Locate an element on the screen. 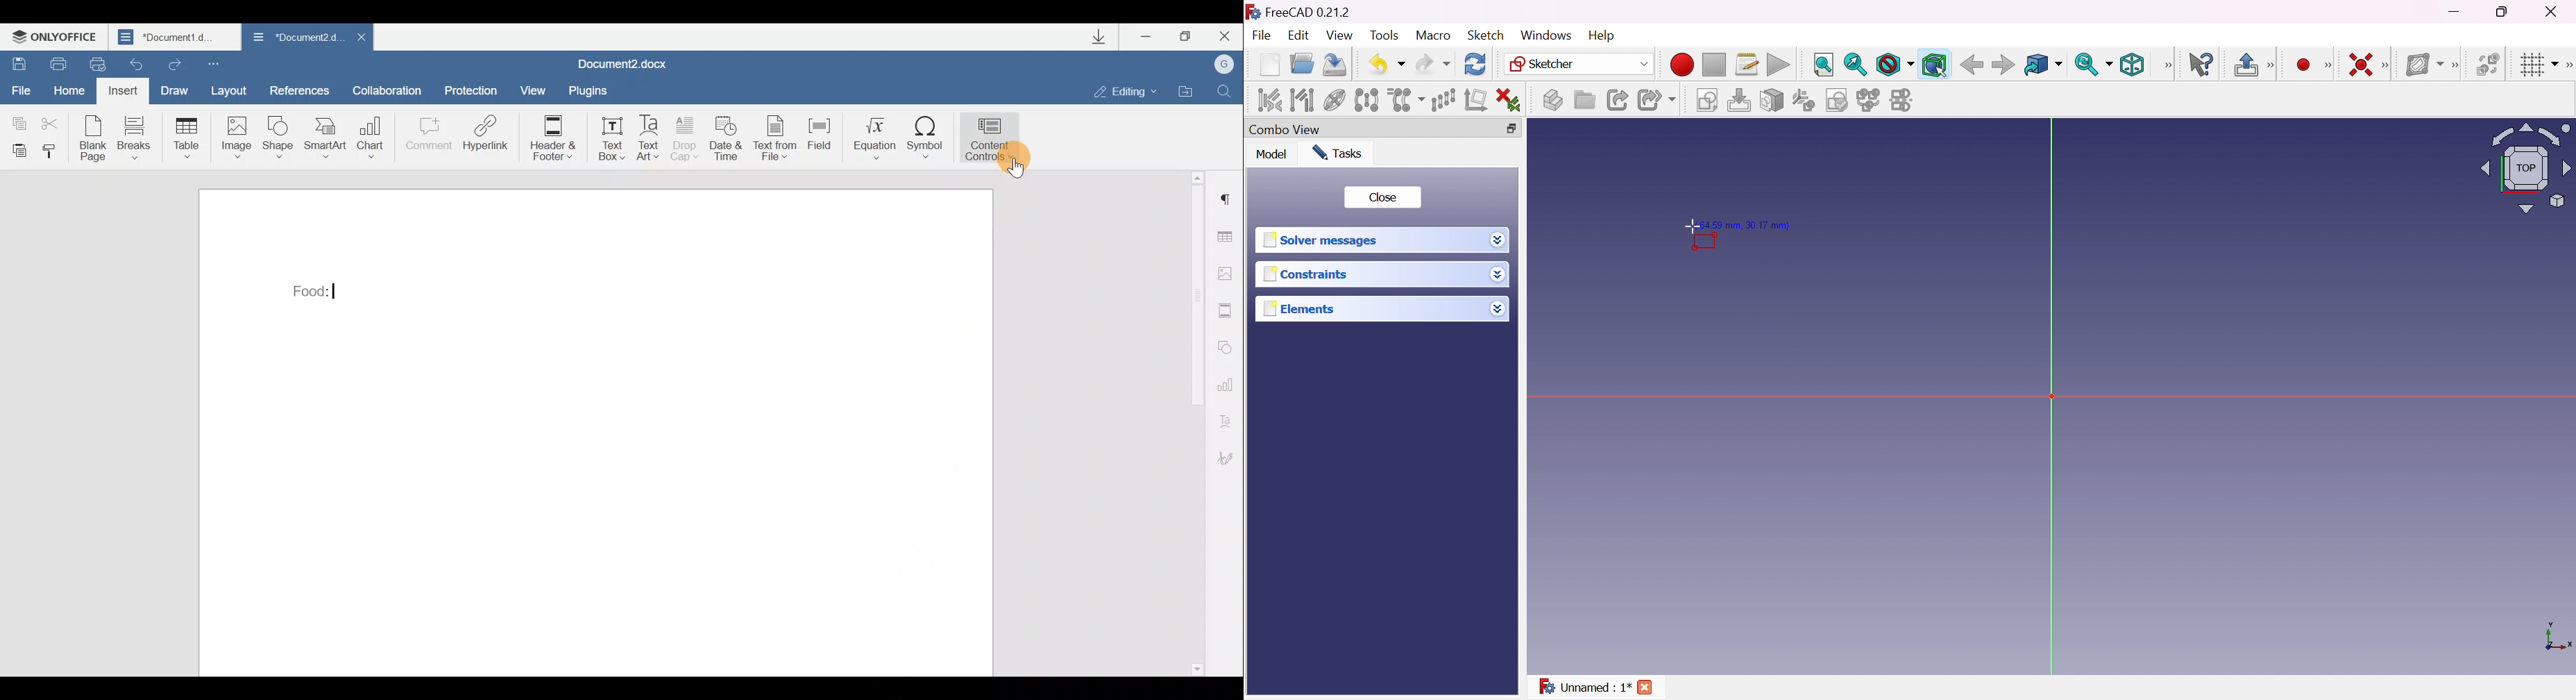  Copy is located at coordinates (18, 121).